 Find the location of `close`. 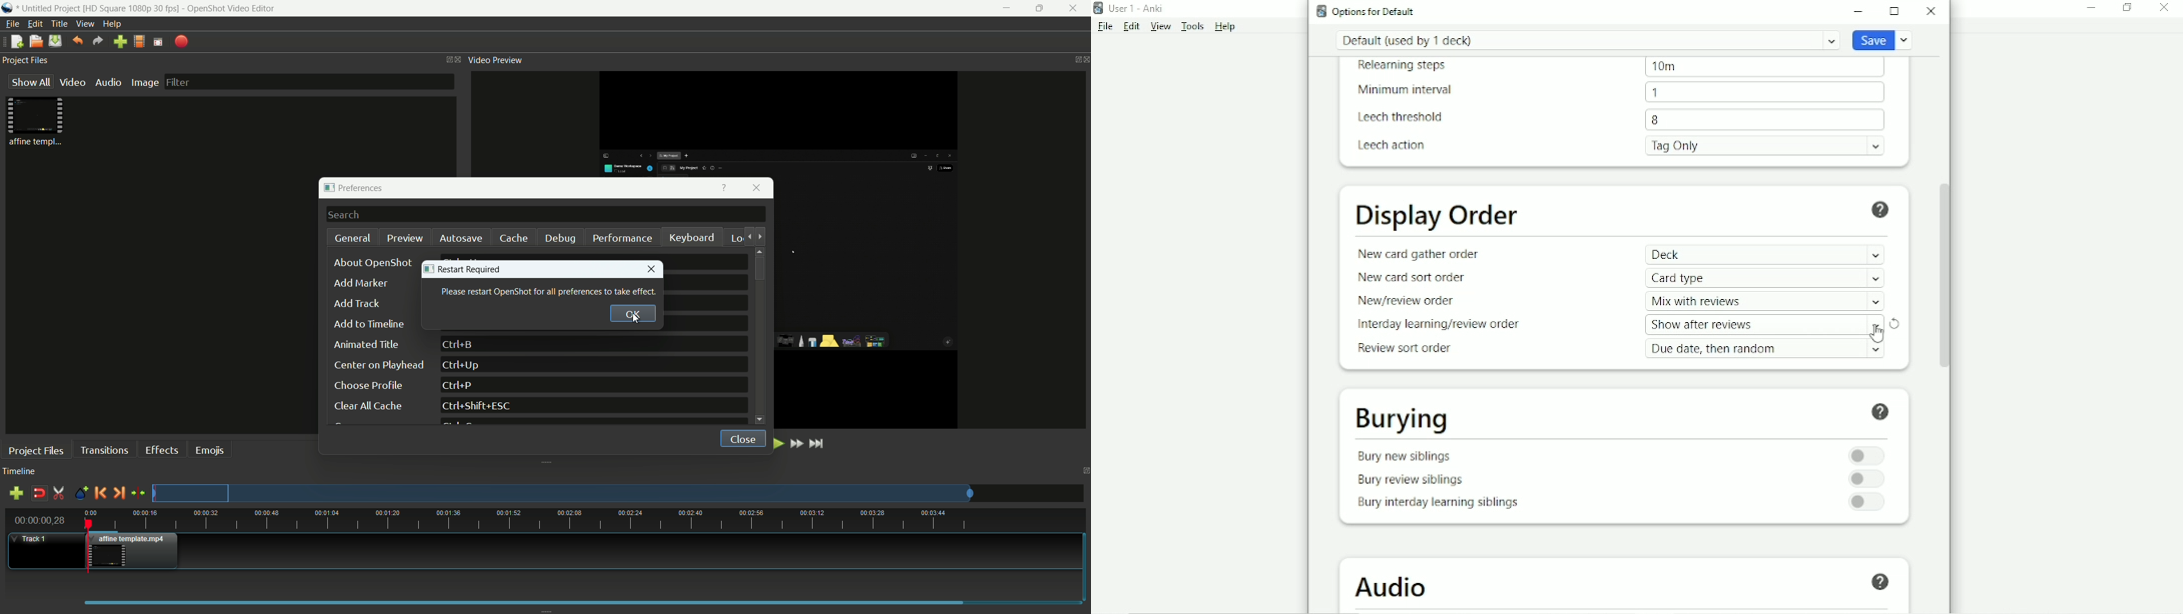

close is located at coordinates (740, 437).